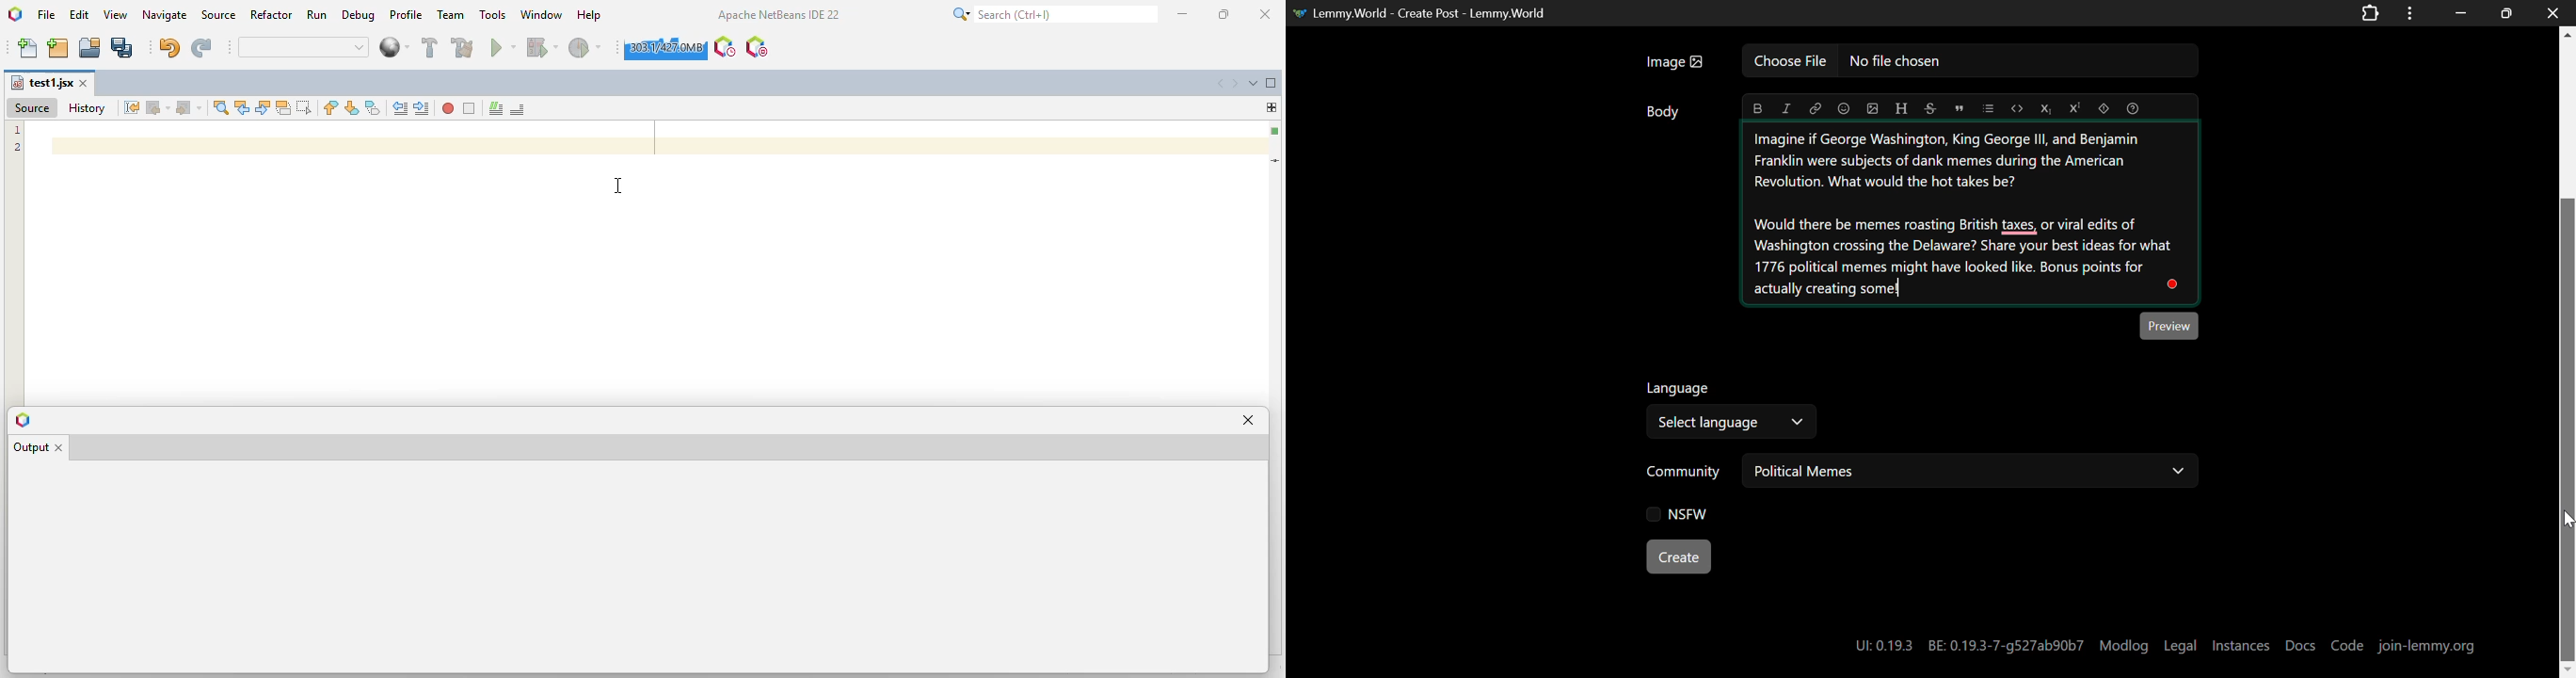 The height and width of the screenshot is (700, 2576). I want to click on back, so click(159, 107).